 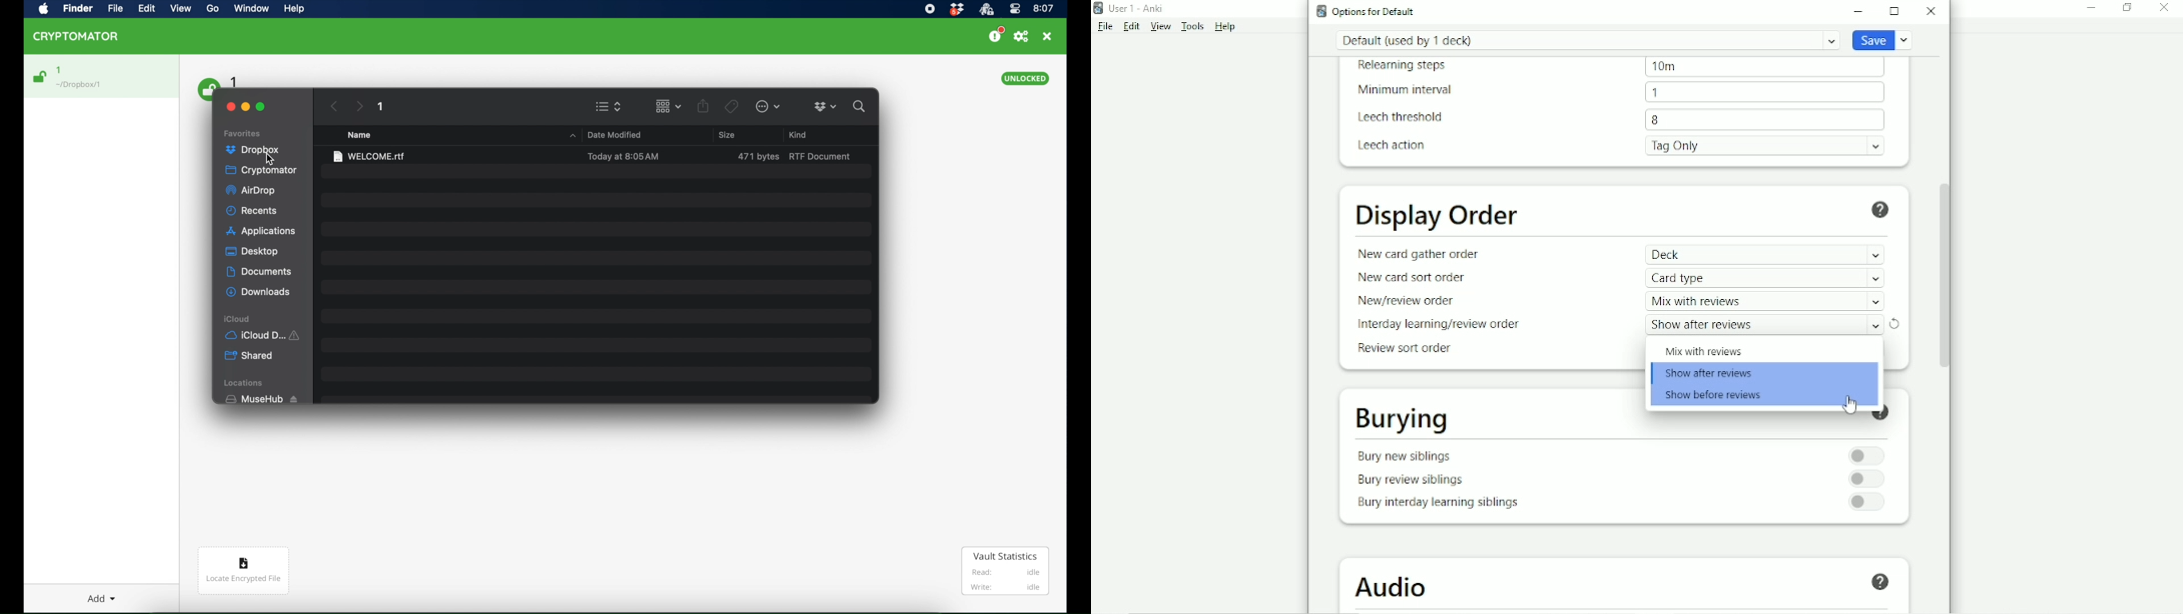 I want to click on icloud, so click(x=238, y=318).